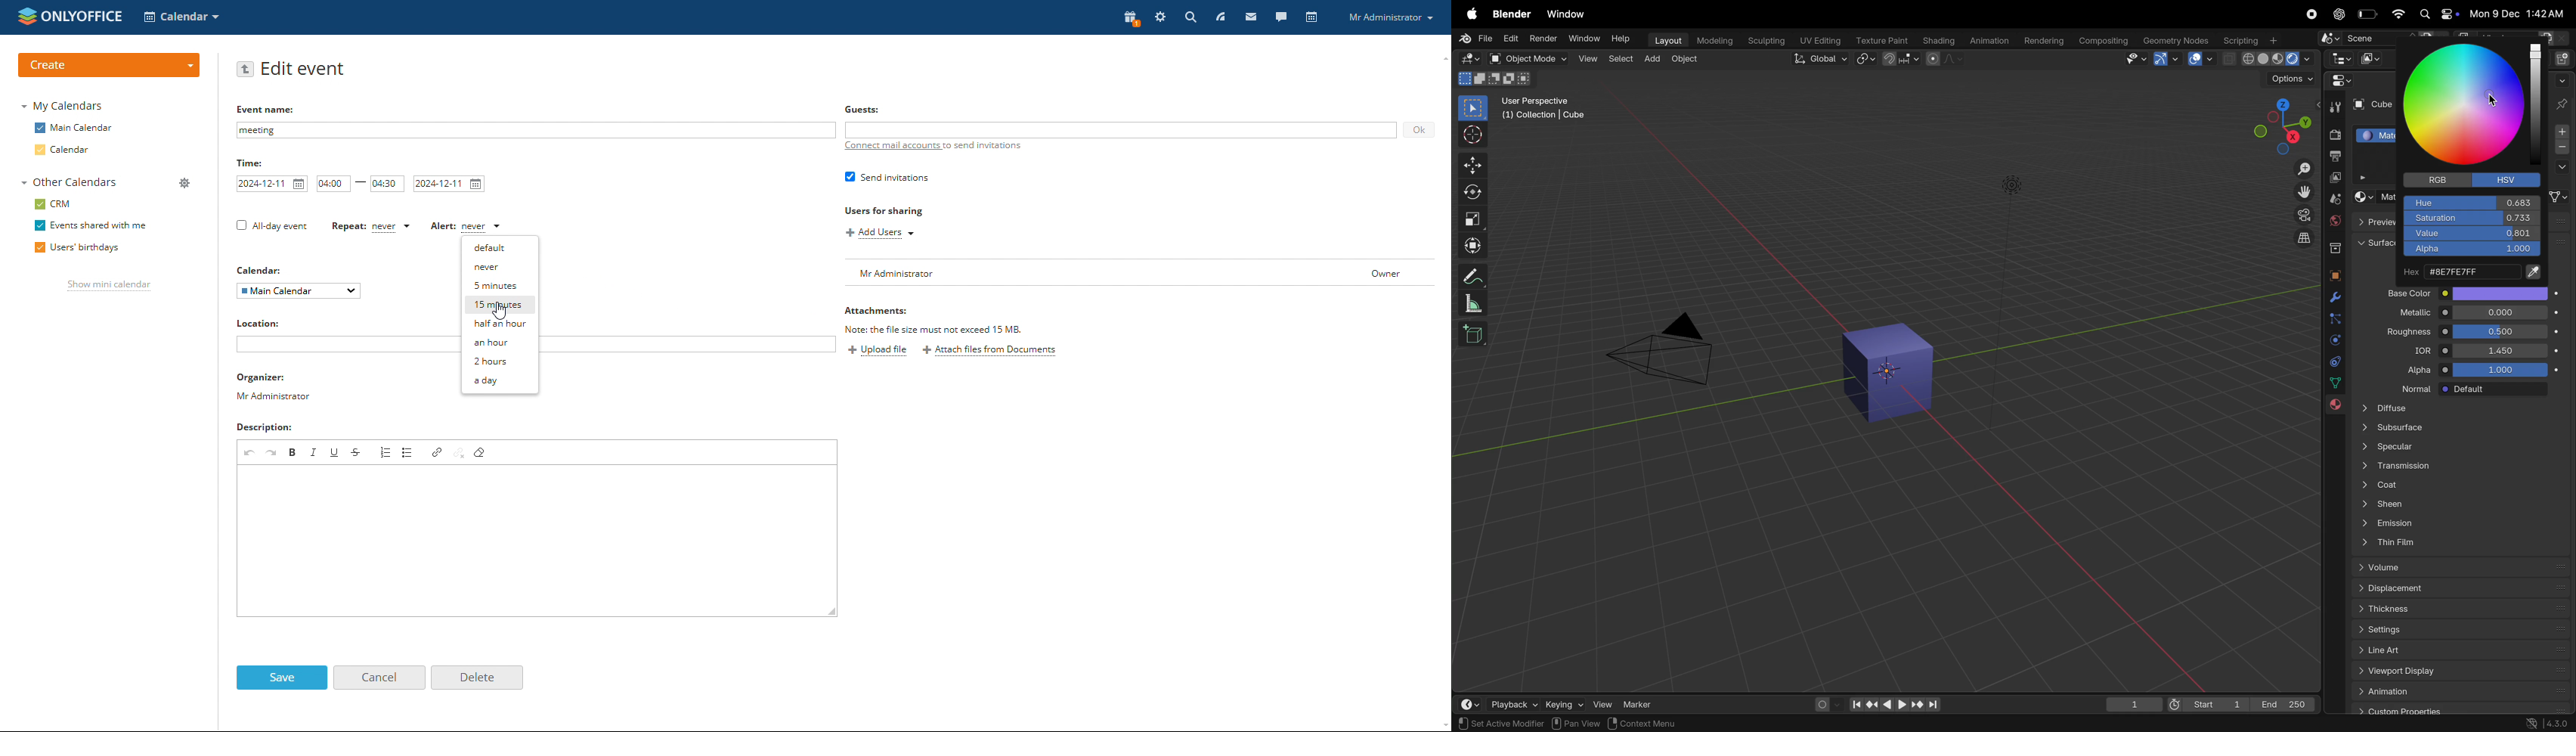  I want to click on calendar, so click(63, 150).